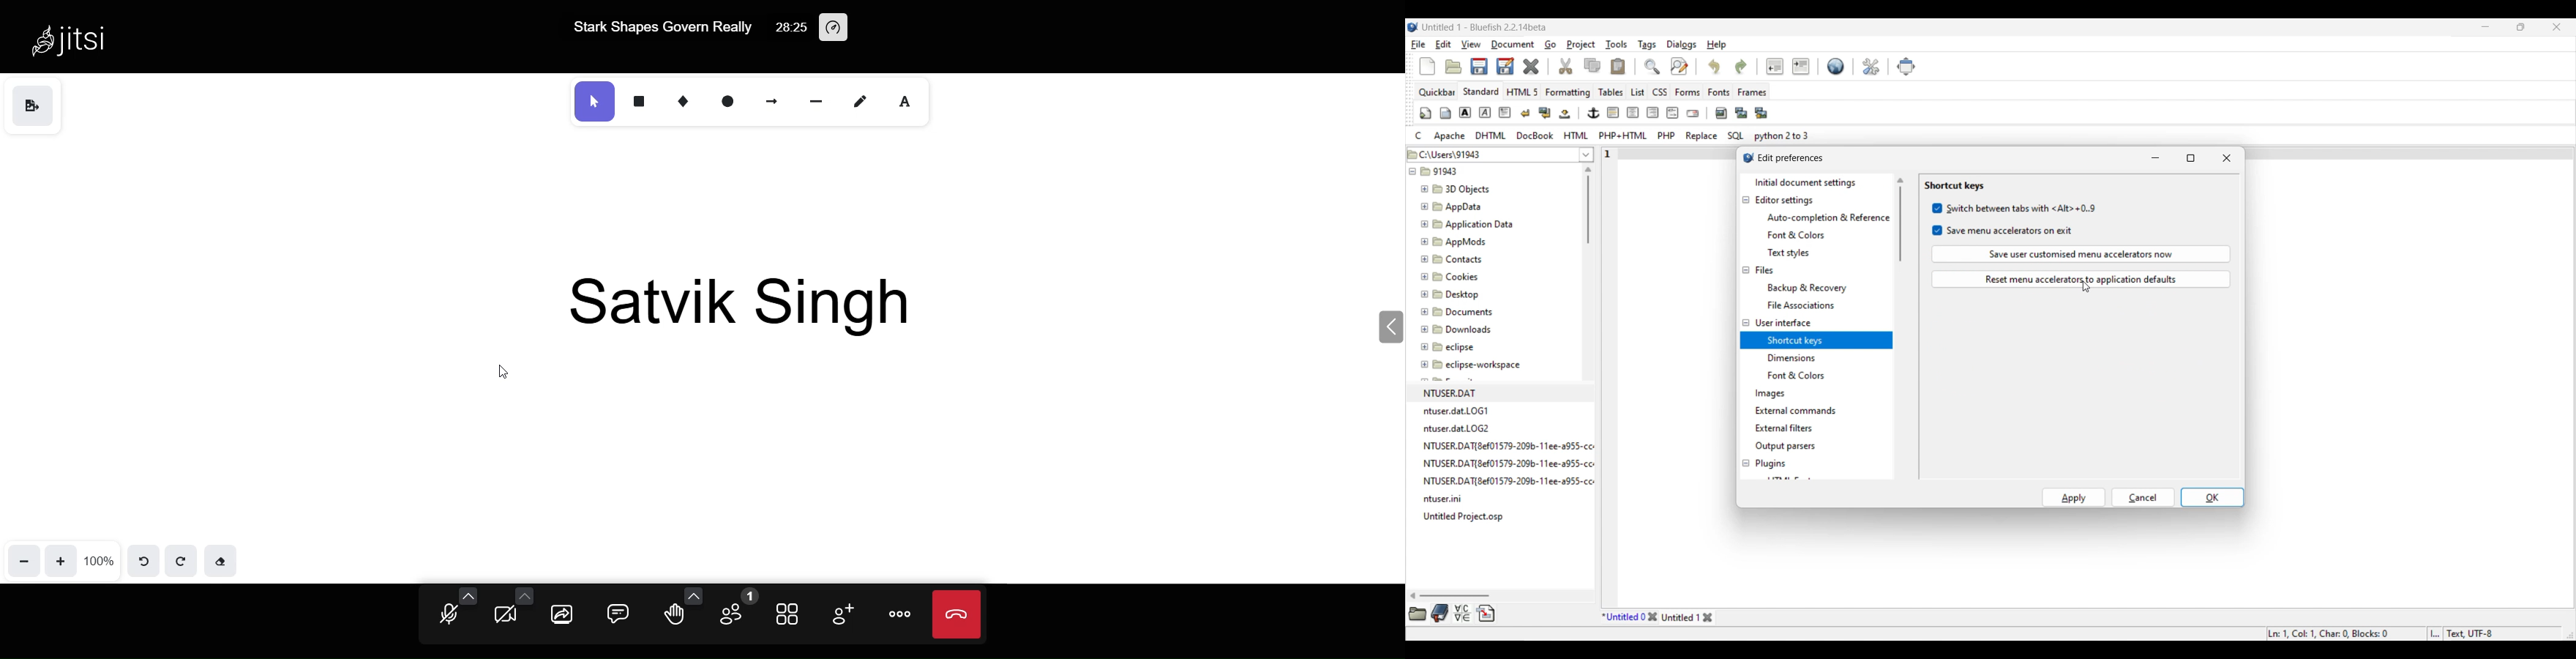  What do you see at coordinates (1588, 205) in the screenshot?
I see `Vertical slide bar` at bounding box center [1588, 205].